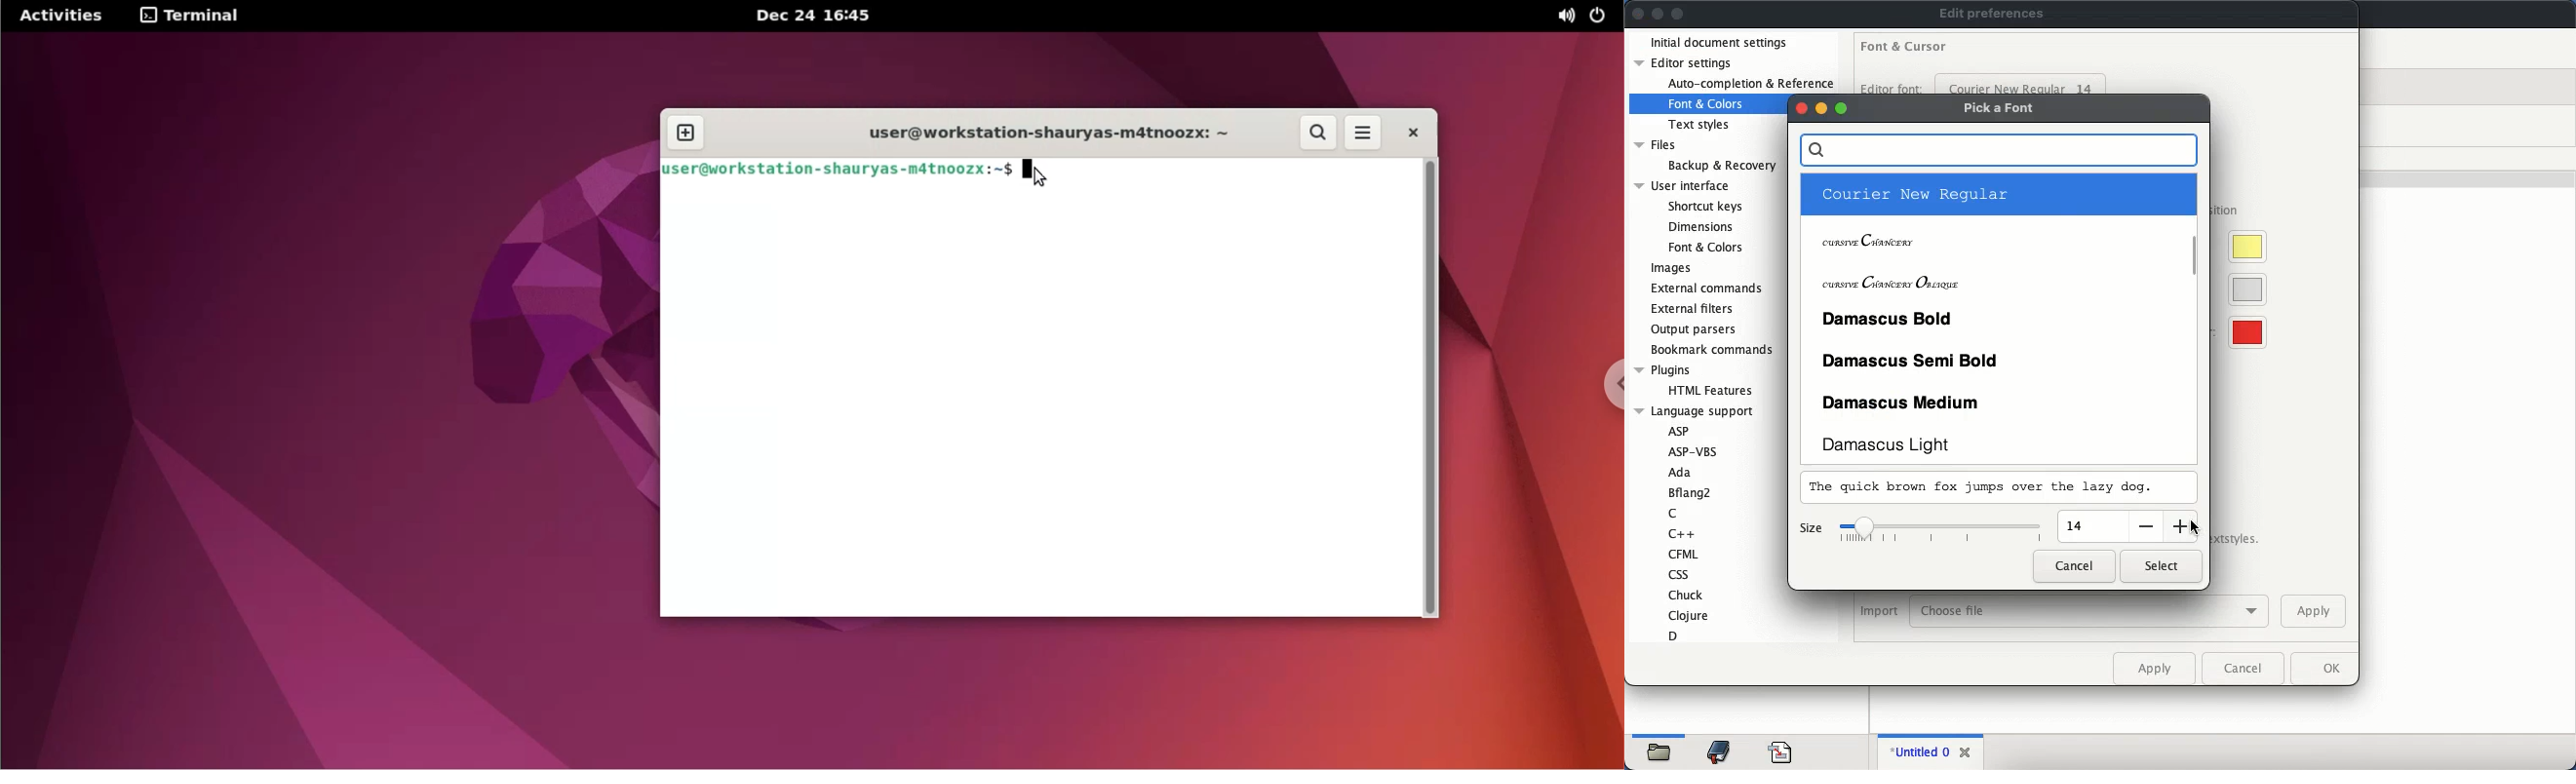 This screenshot has width=2576, height=784. What do you see at coordinates (1720, 752) in the screenshot?
I see `bookmark` at bounding box center [1720, 752].